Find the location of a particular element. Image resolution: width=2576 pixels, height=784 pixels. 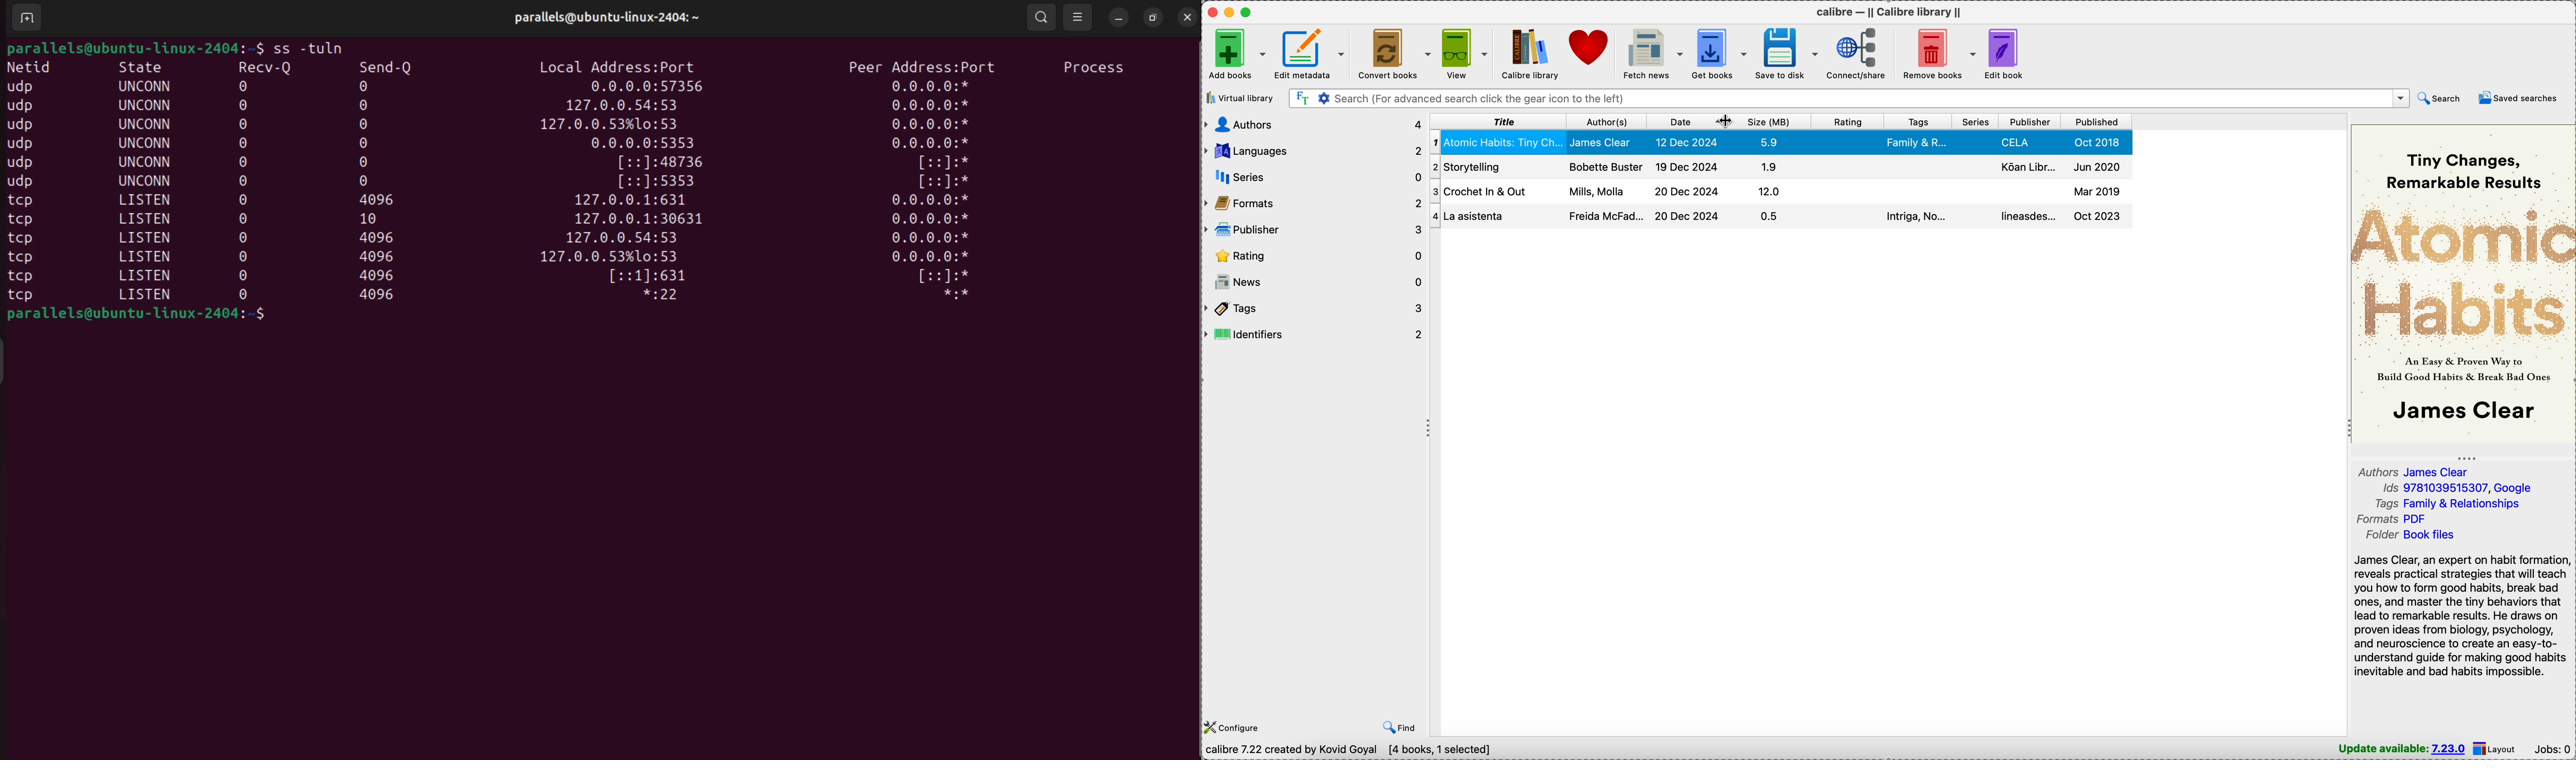

edit metadata is located at coordinates (1312, 54).